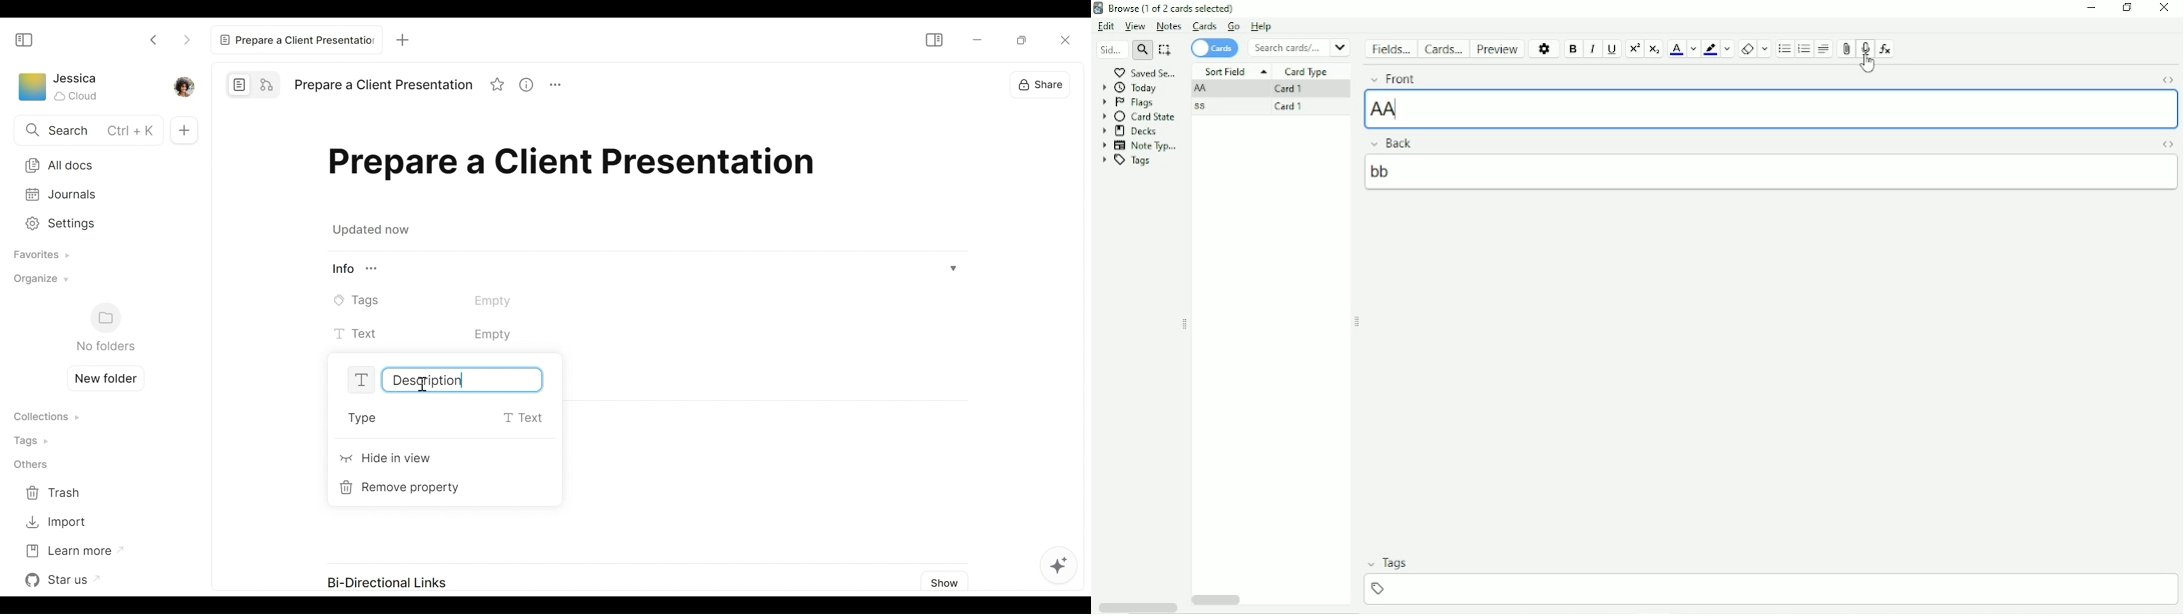 Image resolution: width=2184 pixels, height=616 pixels. I want to click on 'AA[sound:rec1731657651.mp3], so click(1771, 110).